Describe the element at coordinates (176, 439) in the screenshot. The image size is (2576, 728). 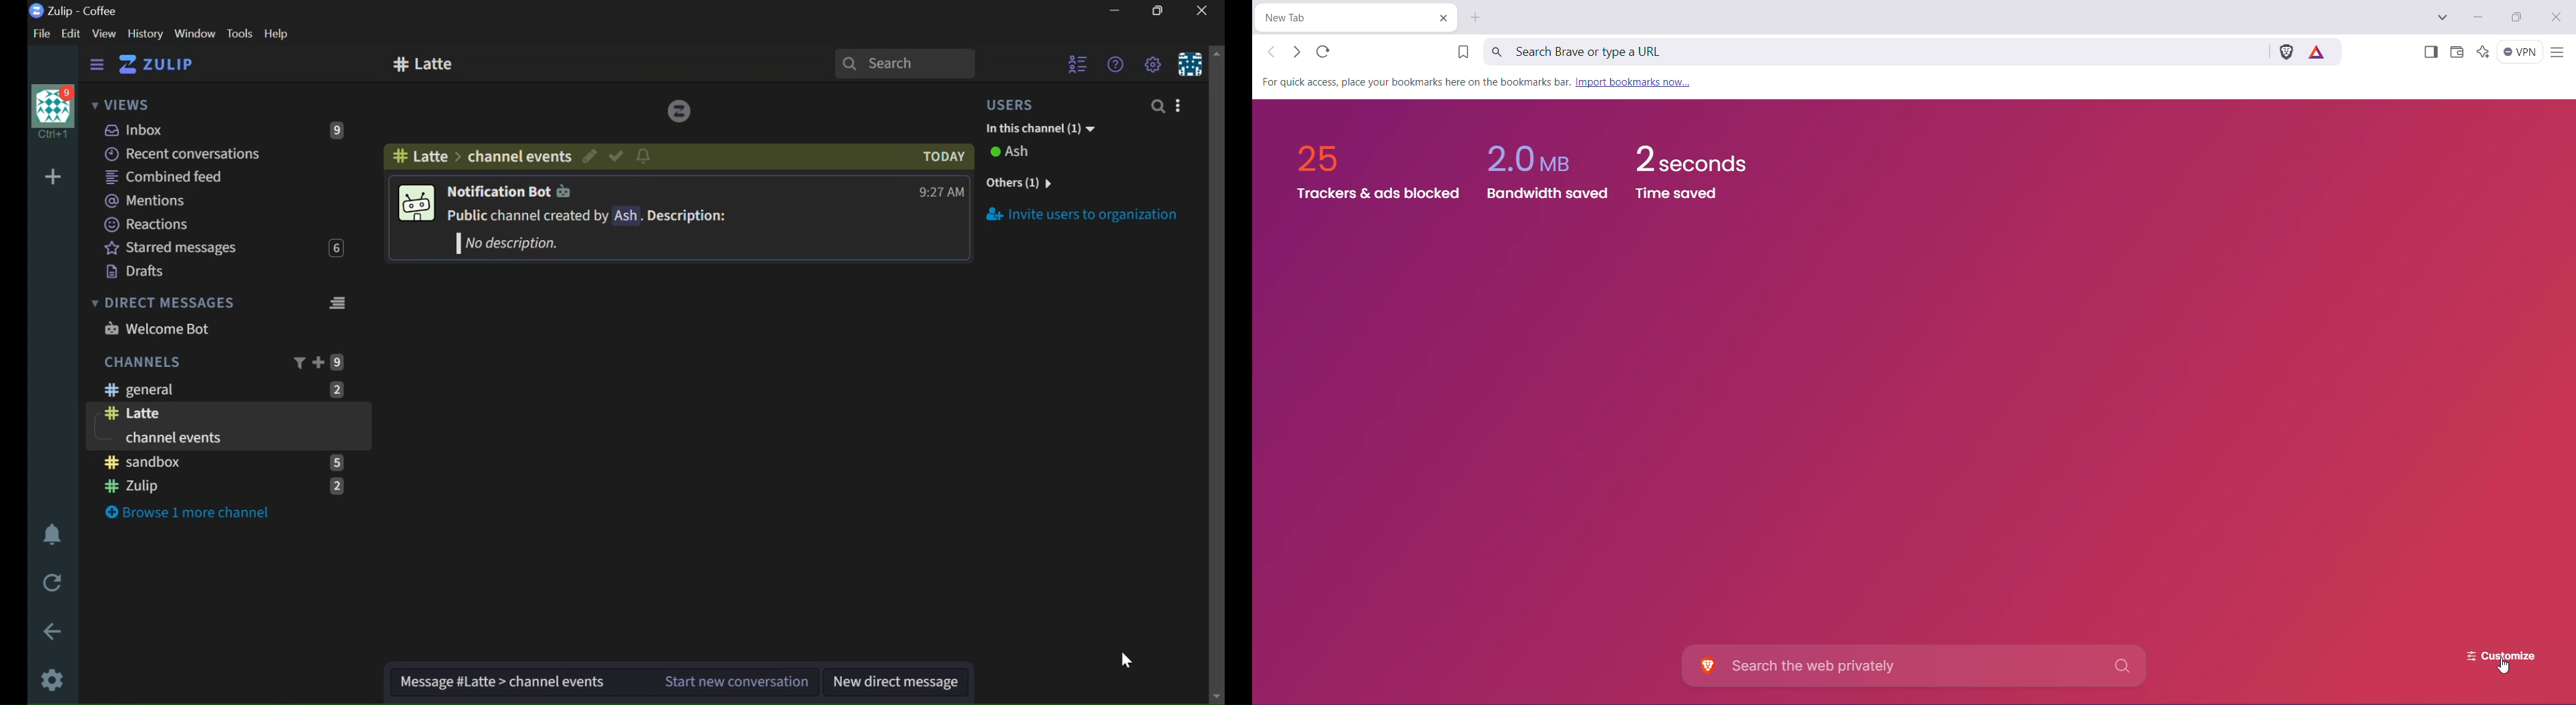
I see `Channel events` at that location.